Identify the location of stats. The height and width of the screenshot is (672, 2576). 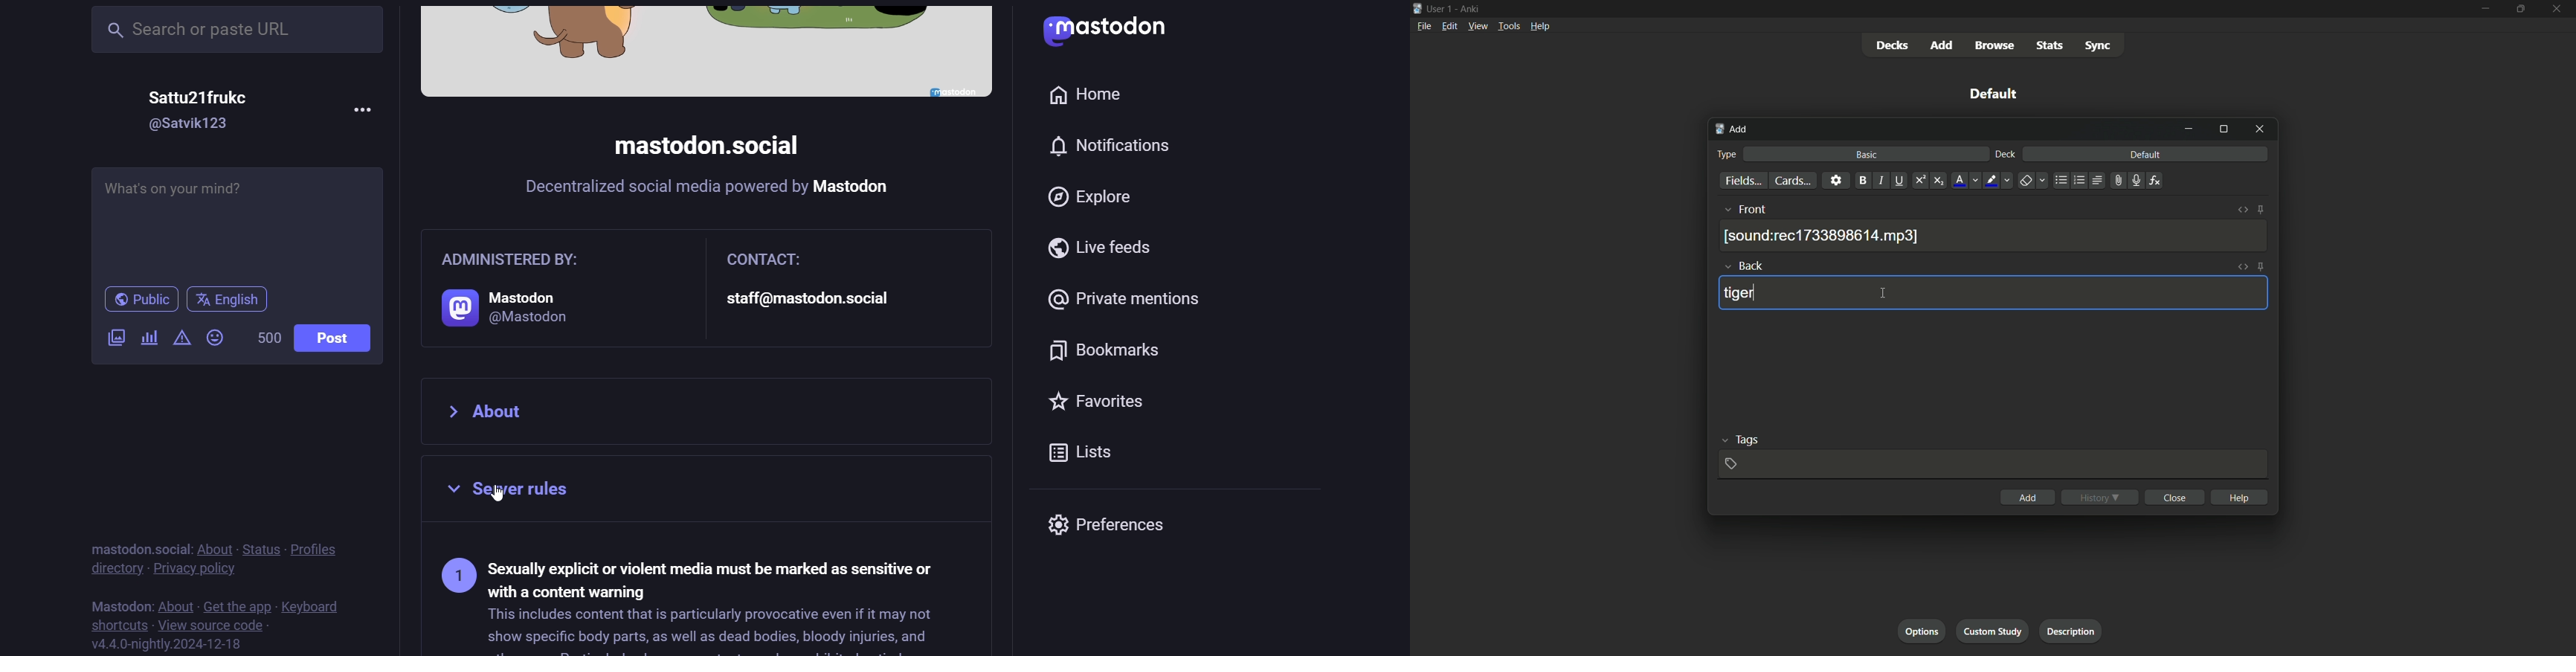
(2052, 46).